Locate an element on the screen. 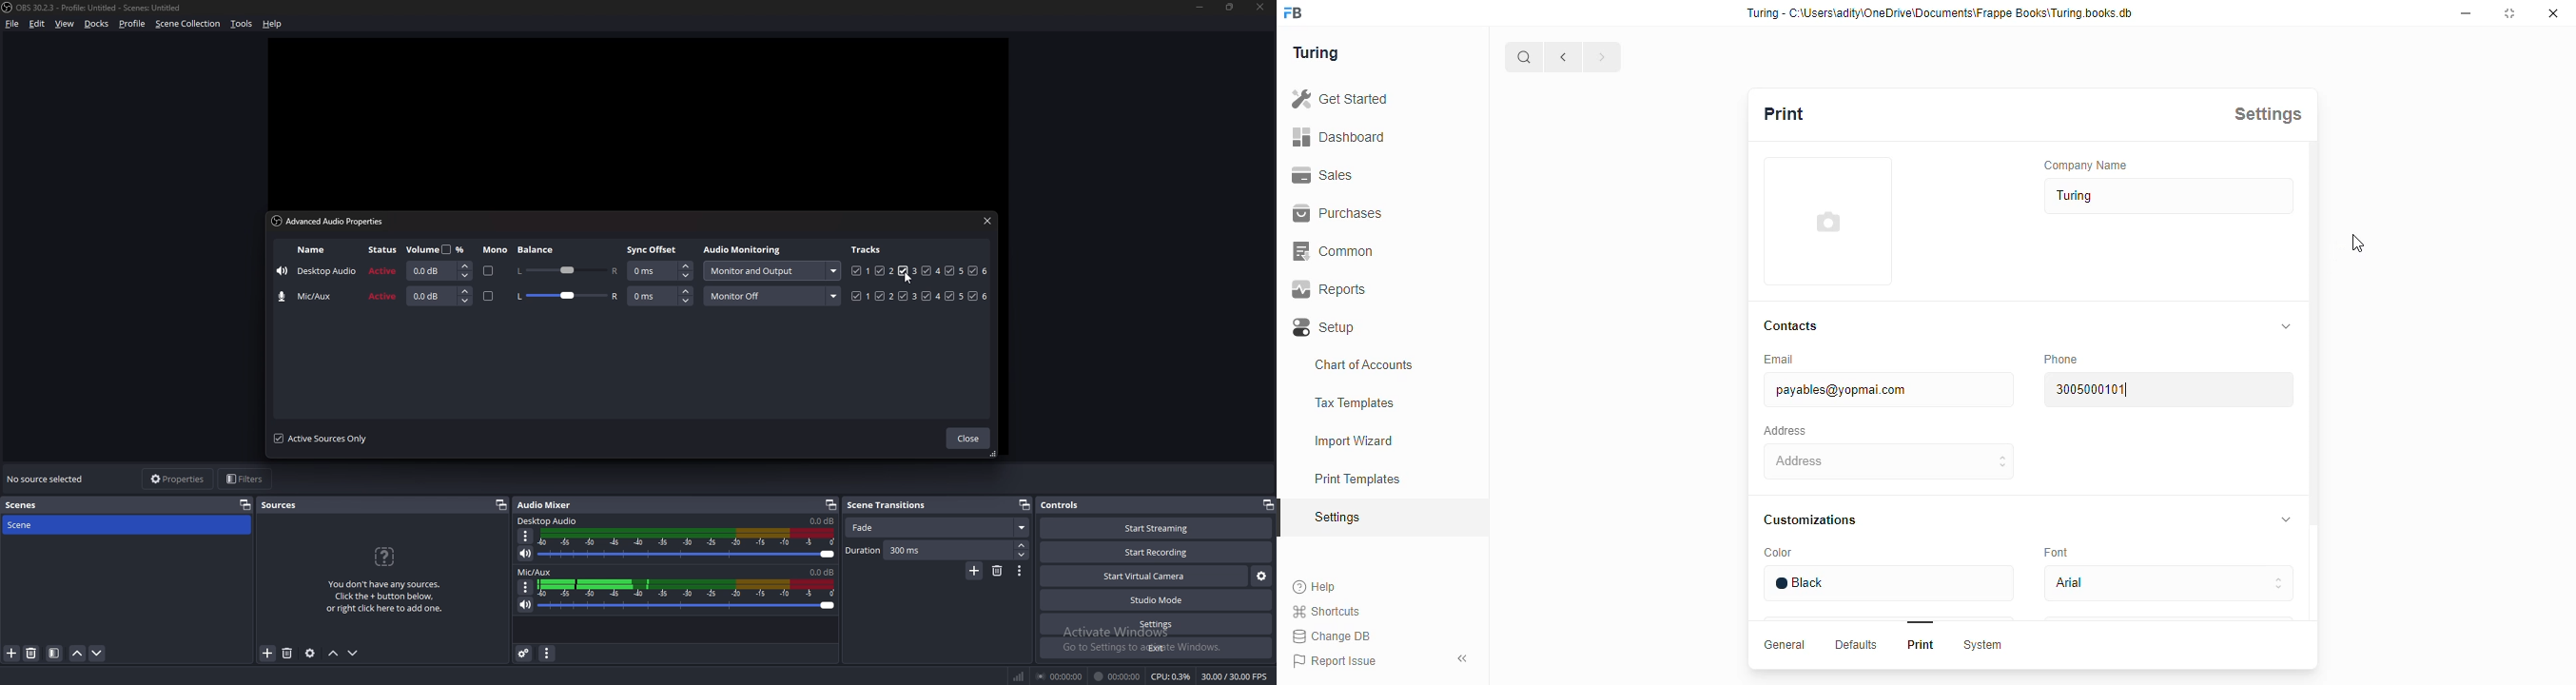 The width and height of the screenshot is (2576, 700). mic/aux sound bar is located at coordinates (687, 594).